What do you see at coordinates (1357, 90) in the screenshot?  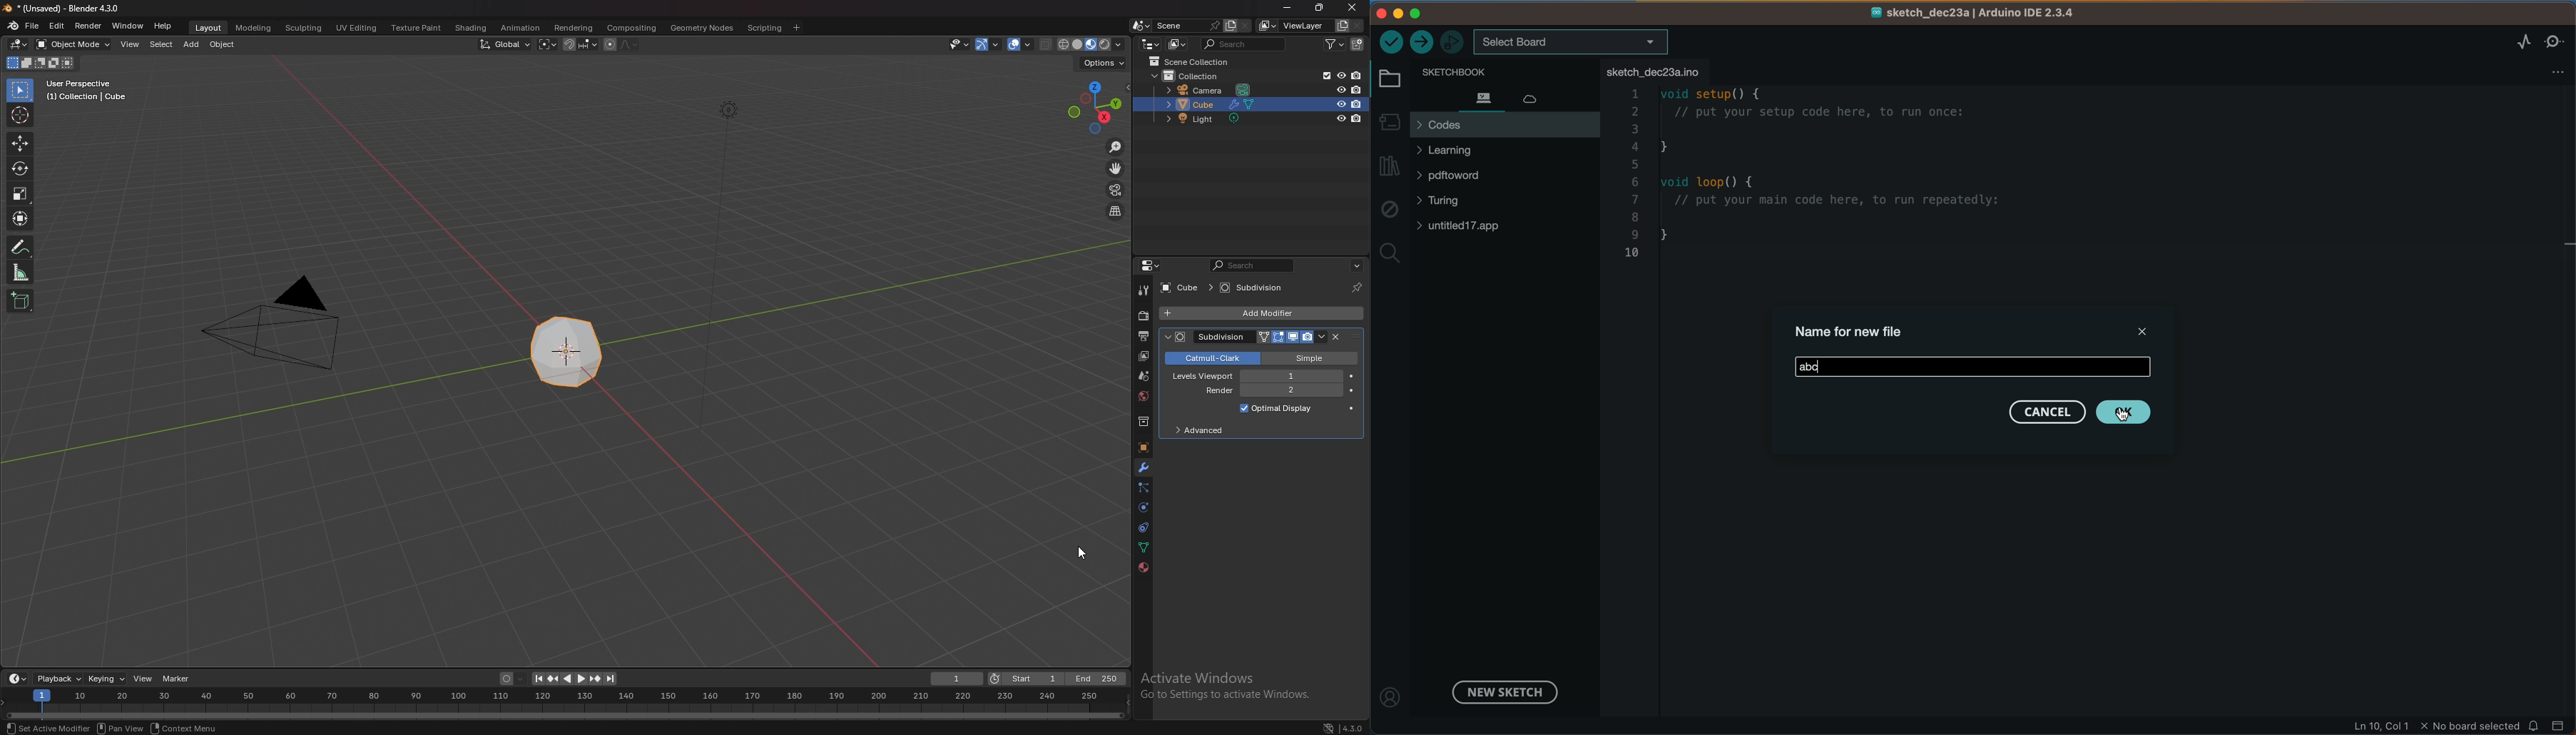 I see `disable in renders` at bounding box center [1357, 90].